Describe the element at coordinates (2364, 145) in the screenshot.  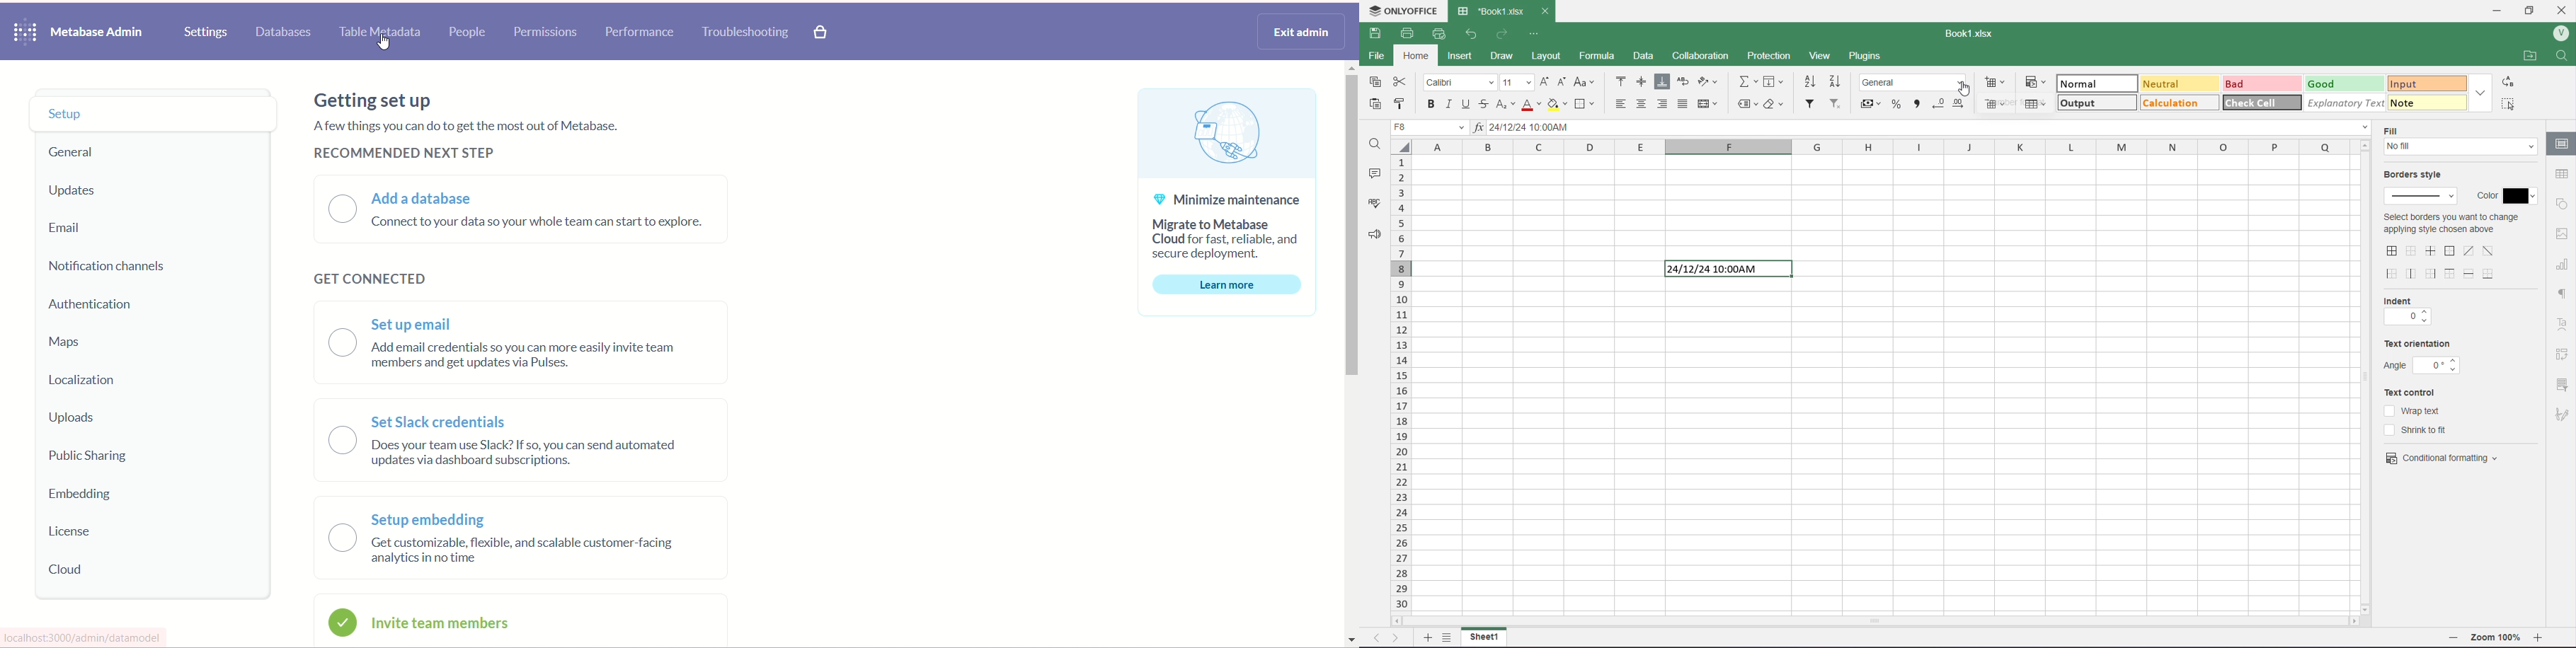
I see `scroll up` at that location.